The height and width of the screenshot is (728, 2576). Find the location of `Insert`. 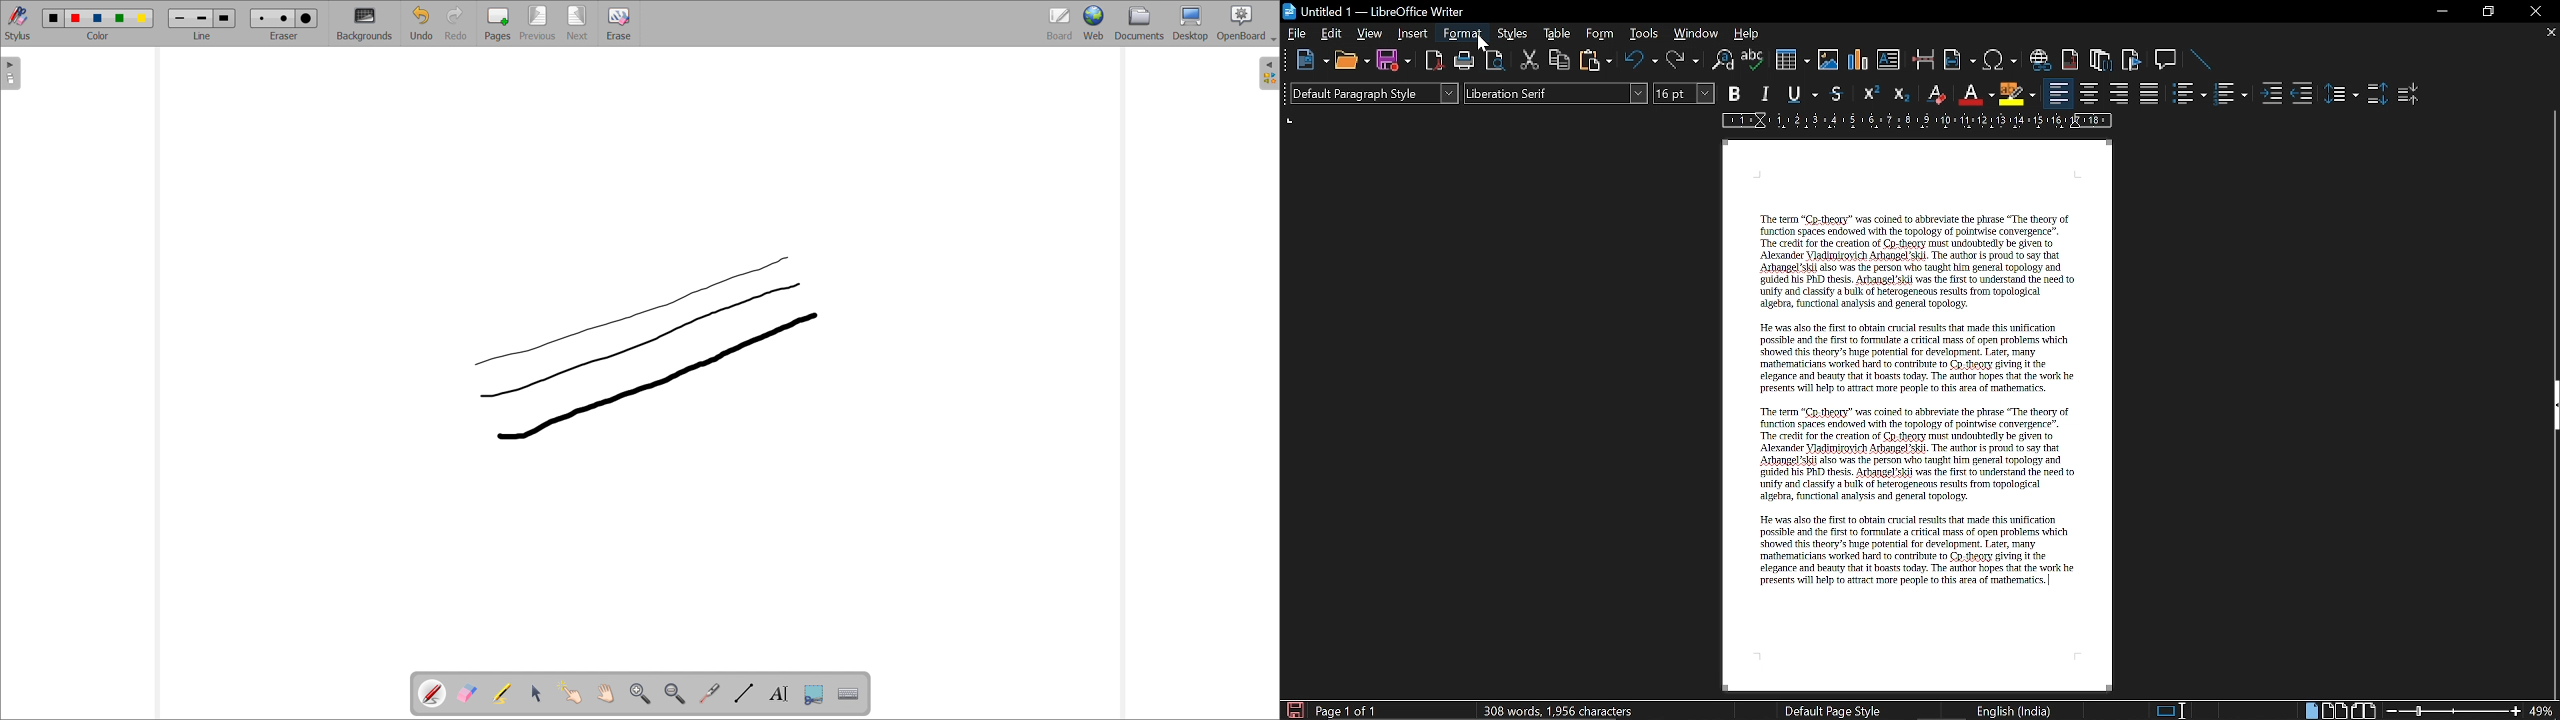

Insert is located at coordinates (1414, 34).